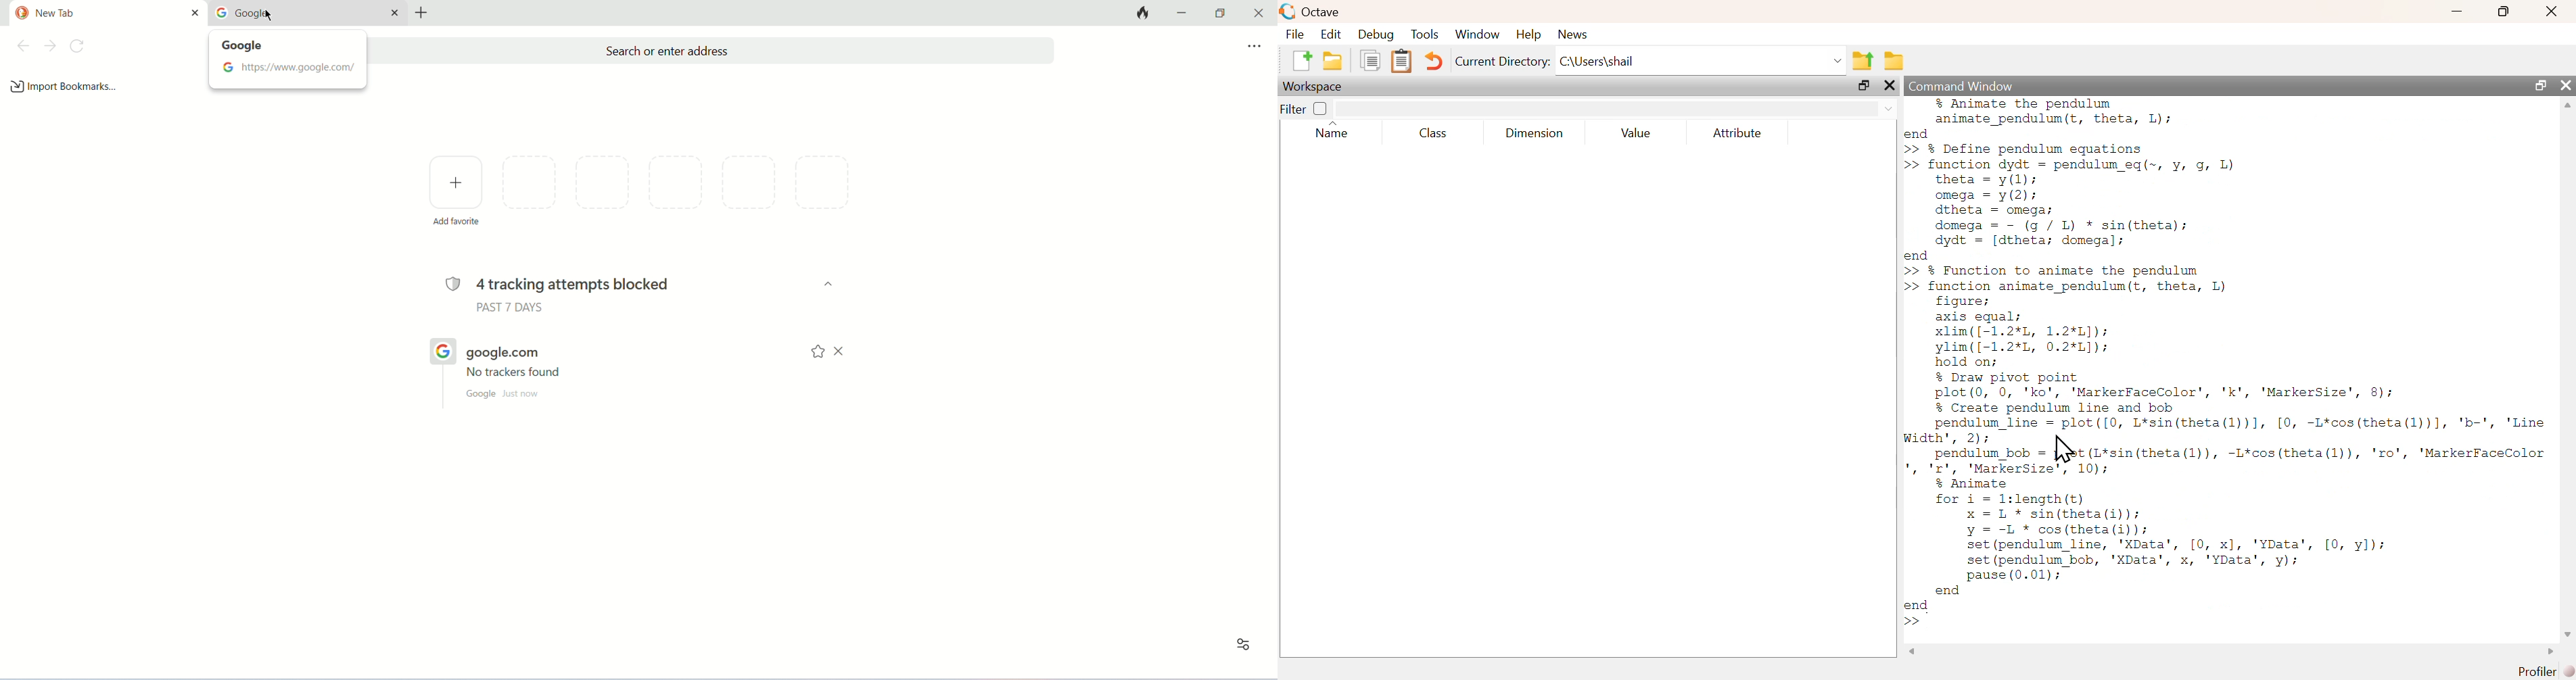 This screenshot has width=2576, height=700. Describe the element at coordinates (1340, 131) in the screenshot. I see `Name` at that location.